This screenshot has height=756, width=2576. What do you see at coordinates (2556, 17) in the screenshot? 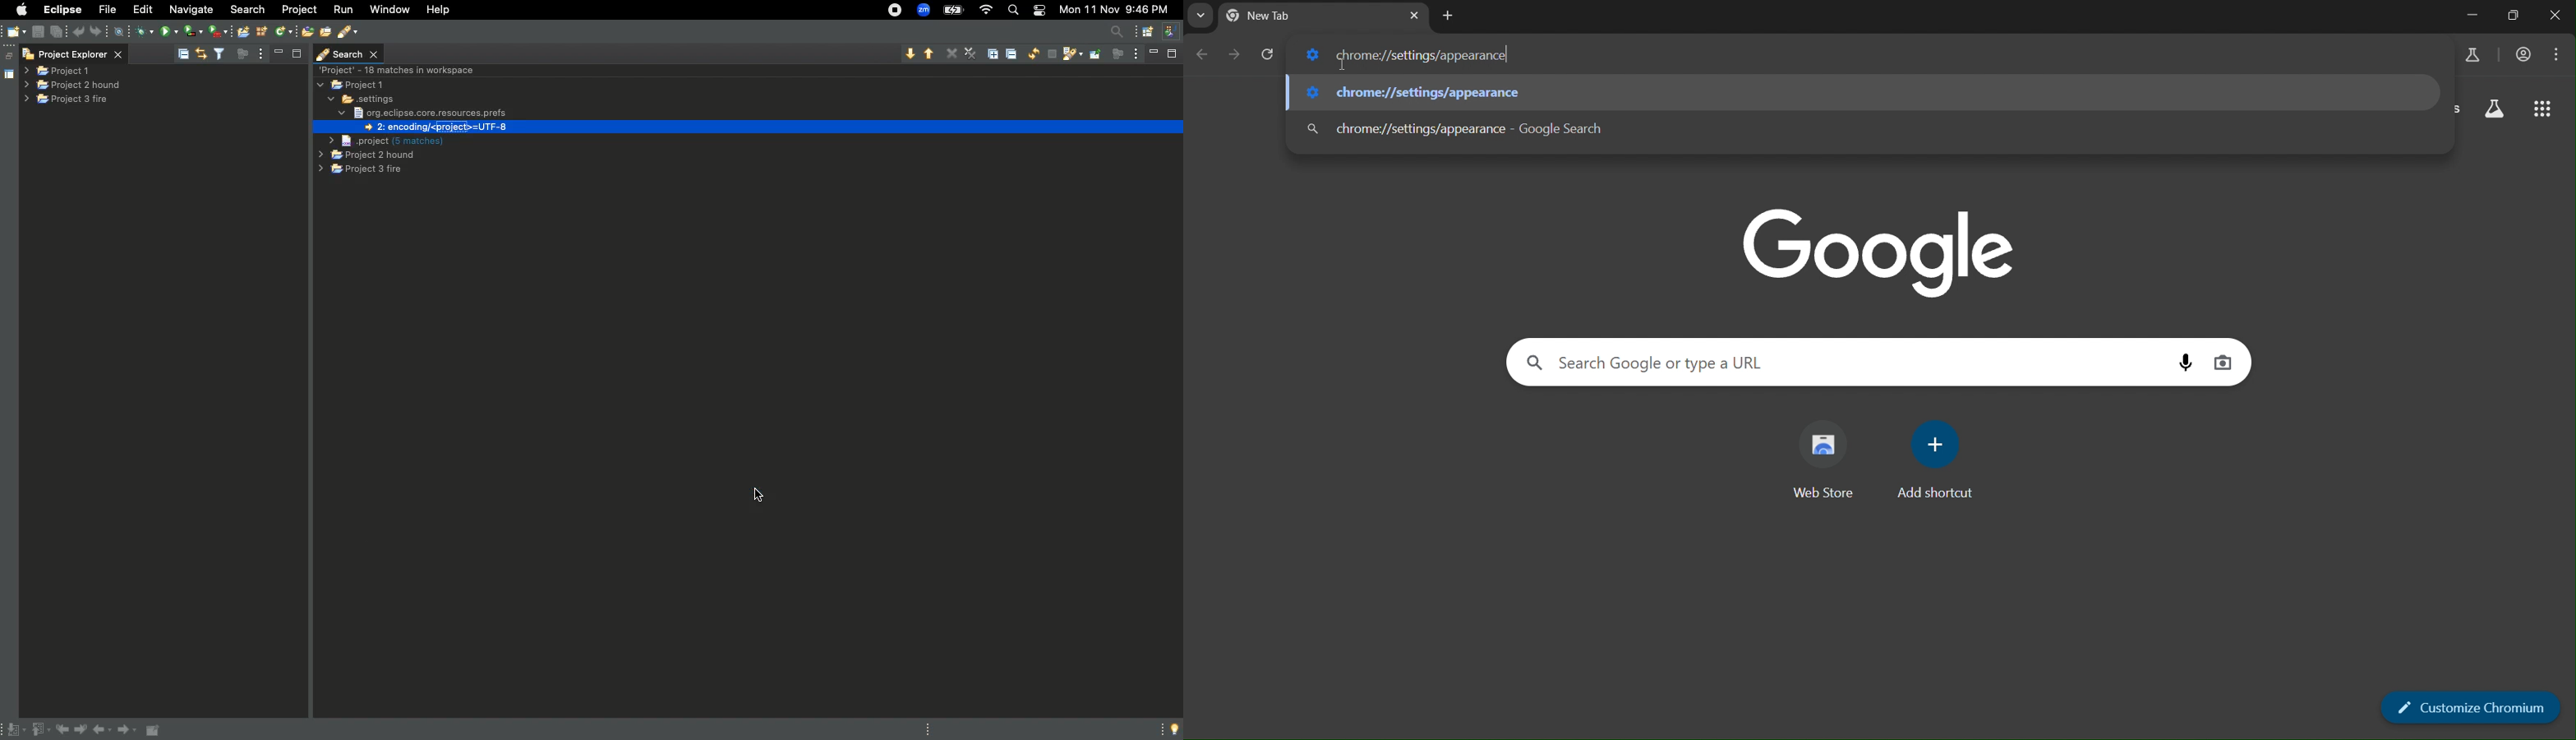
I see `close` at bounding box center [2556, 17].